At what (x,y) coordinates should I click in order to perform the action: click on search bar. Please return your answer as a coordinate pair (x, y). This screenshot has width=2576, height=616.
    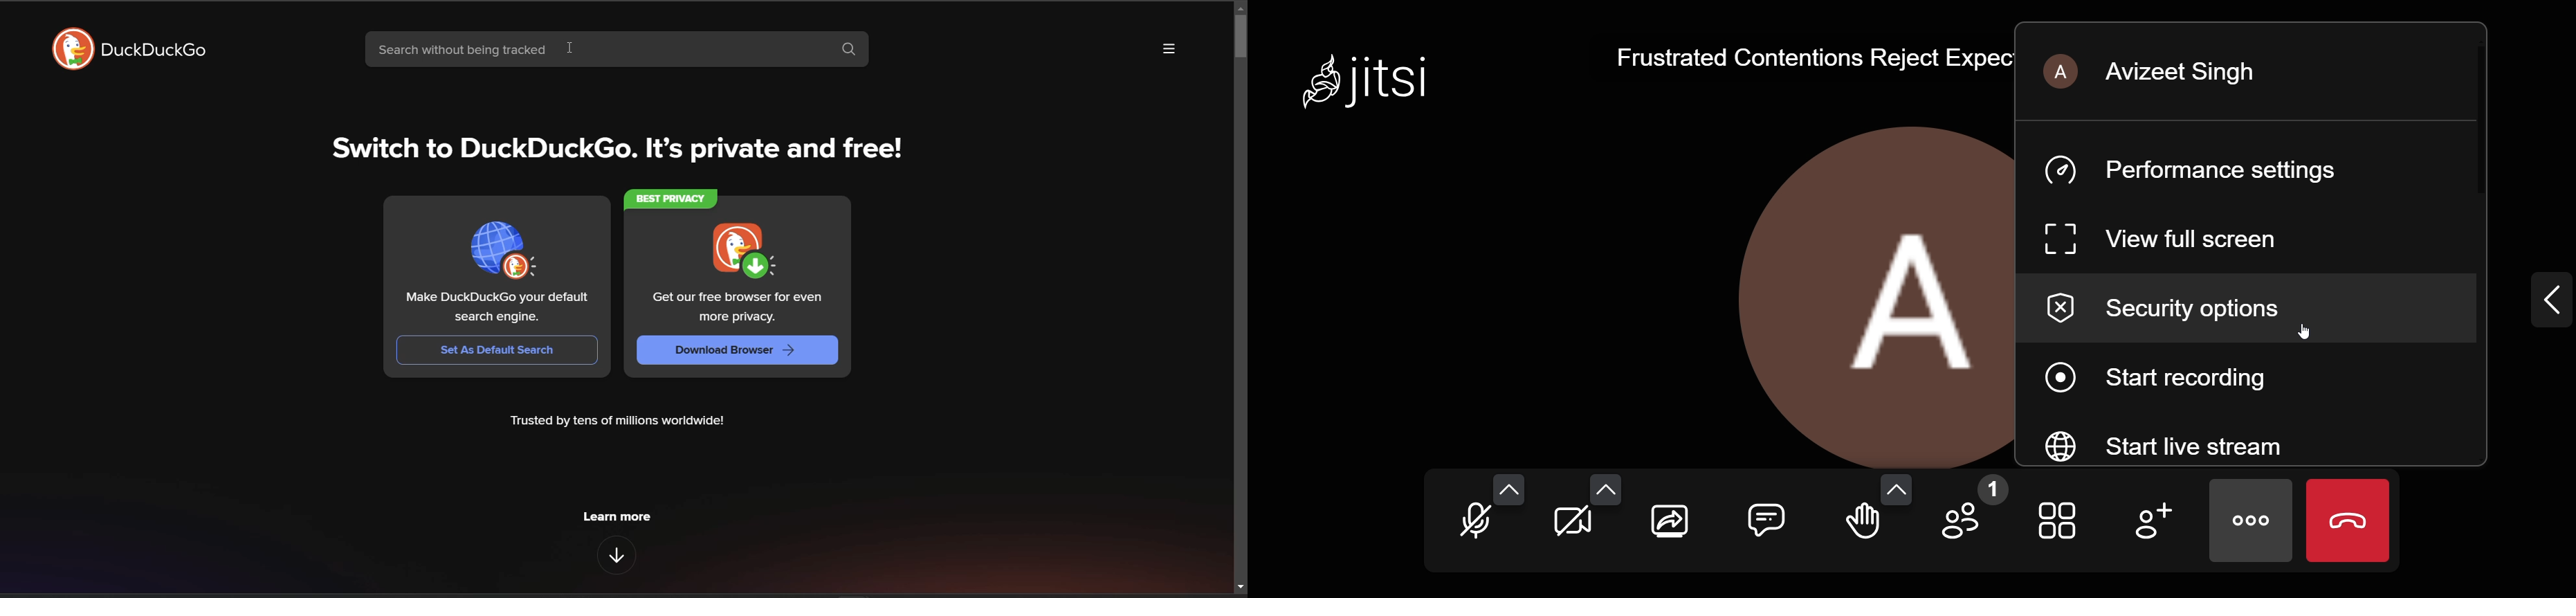
    Looking at the image, I should click on (597, 49).